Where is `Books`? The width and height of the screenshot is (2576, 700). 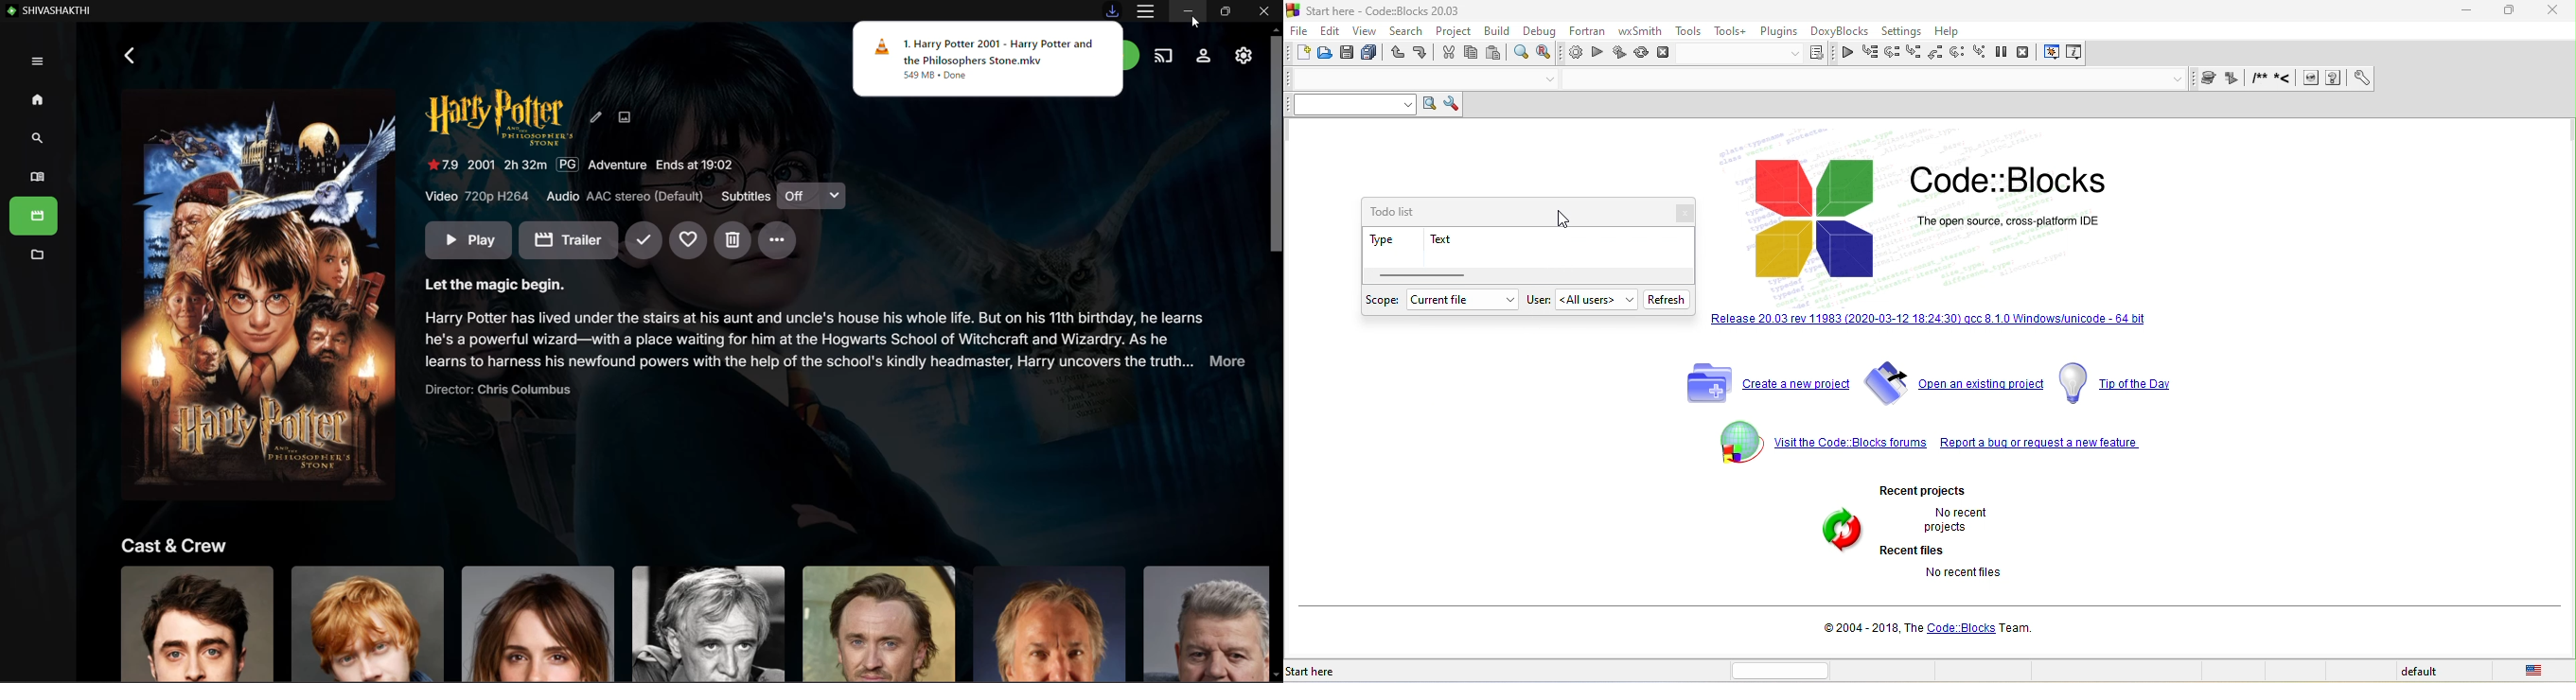 Books is located at coordinates (34, 216).